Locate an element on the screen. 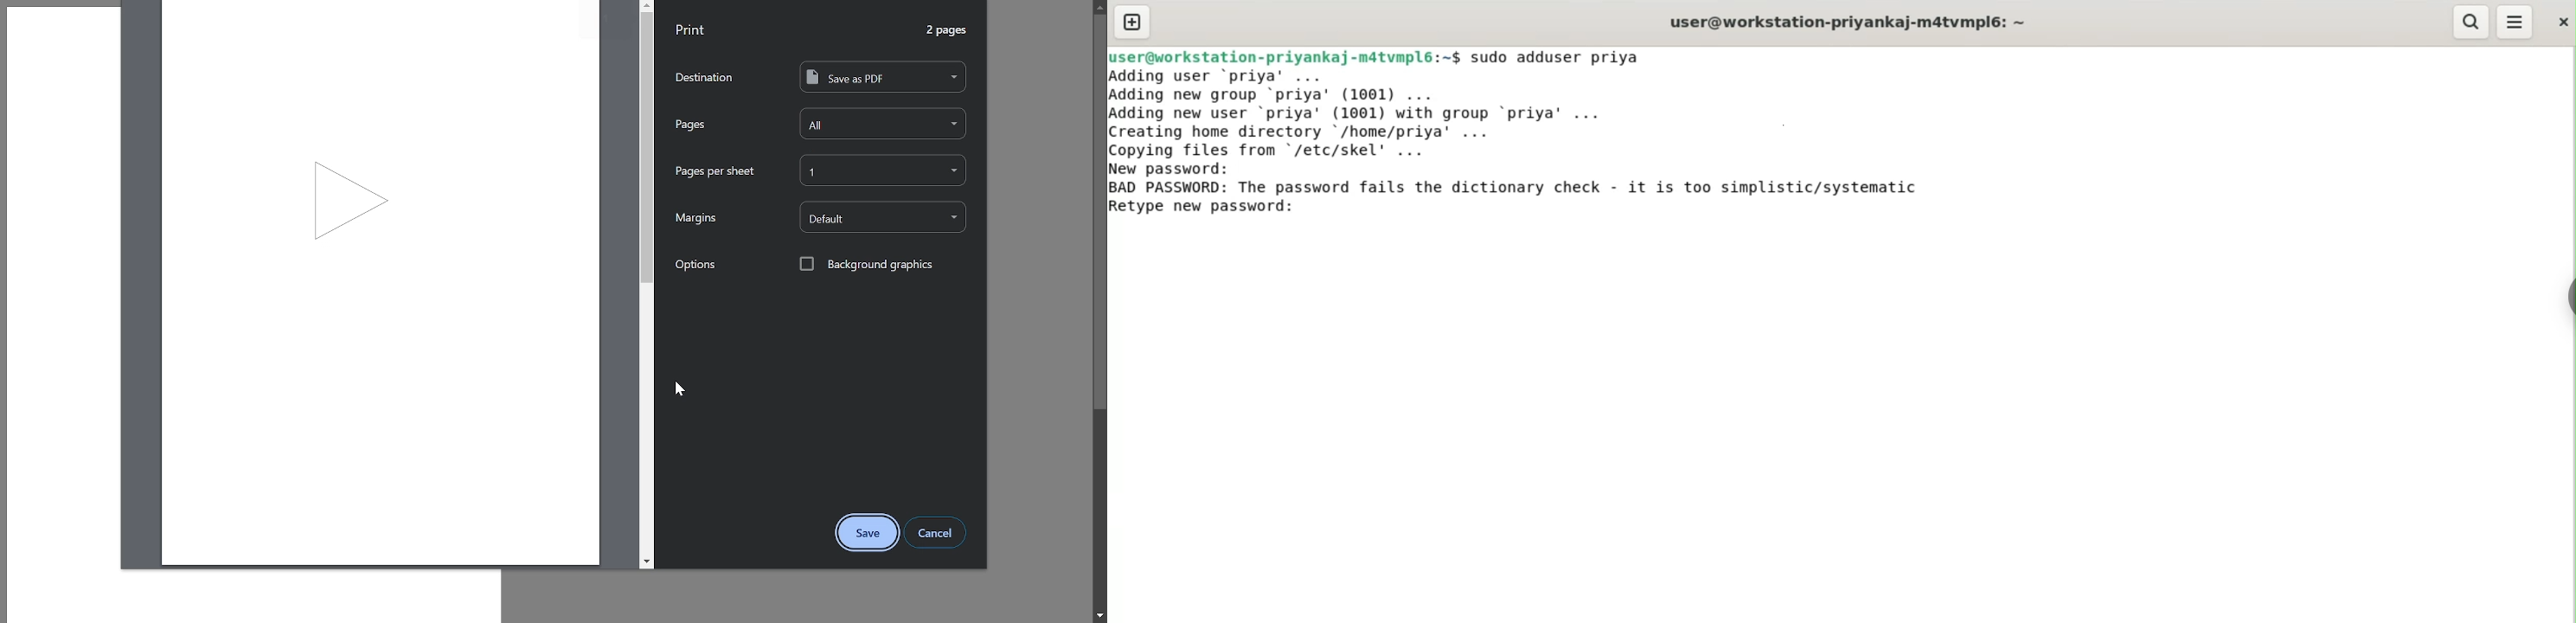 Image resolution: width=2576 pixels, height=644 pixels. Move up is located at coordinates (648, 4).